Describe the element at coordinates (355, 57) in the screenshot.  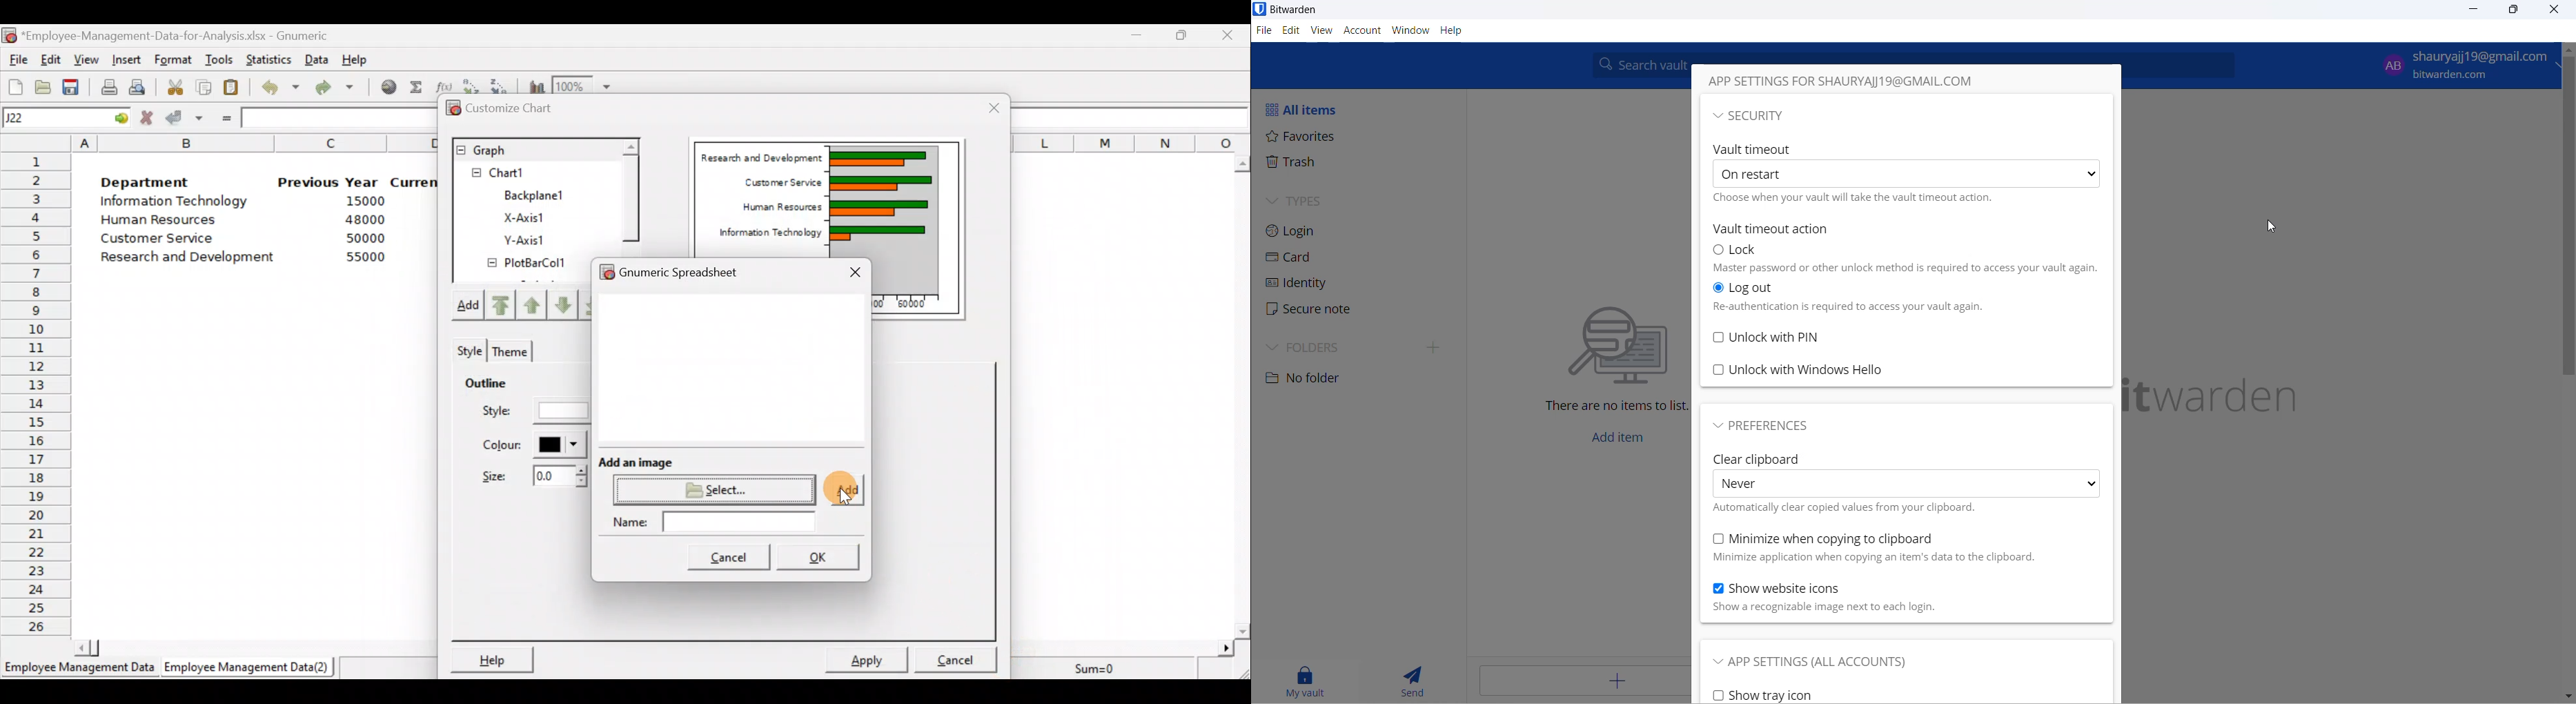
I see `Help` at that location.